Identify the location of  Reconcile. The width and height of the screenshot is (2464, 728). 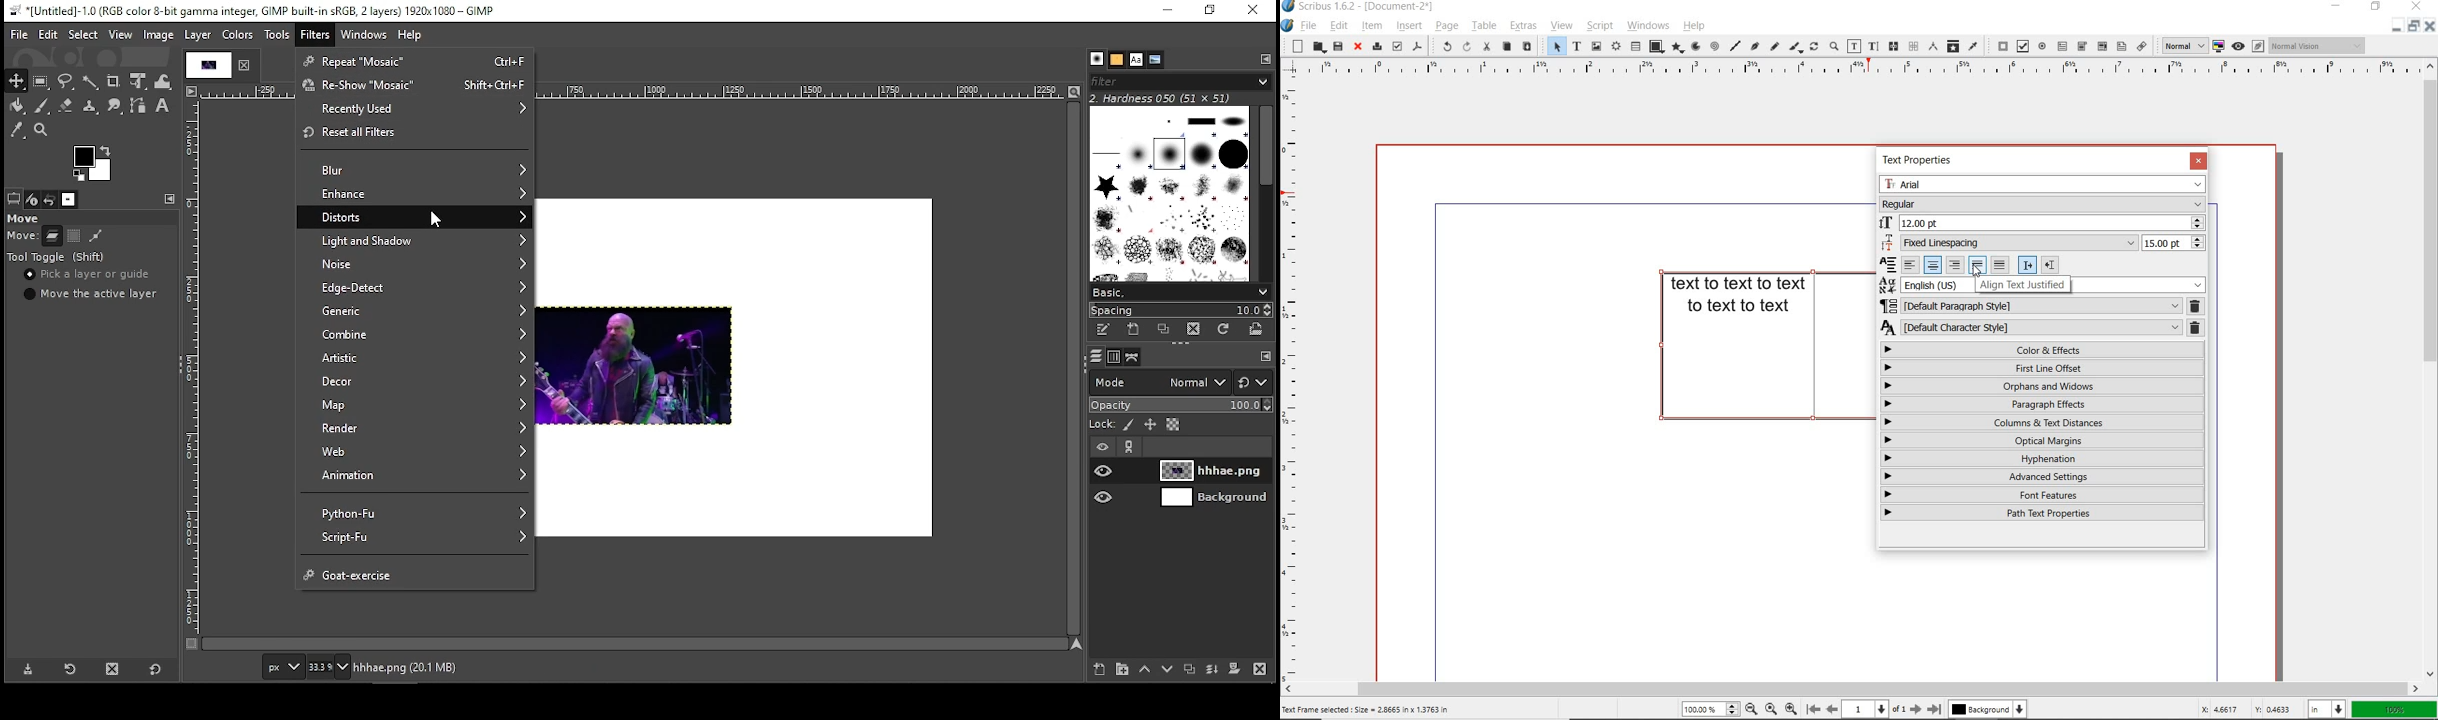
(1888, 263).